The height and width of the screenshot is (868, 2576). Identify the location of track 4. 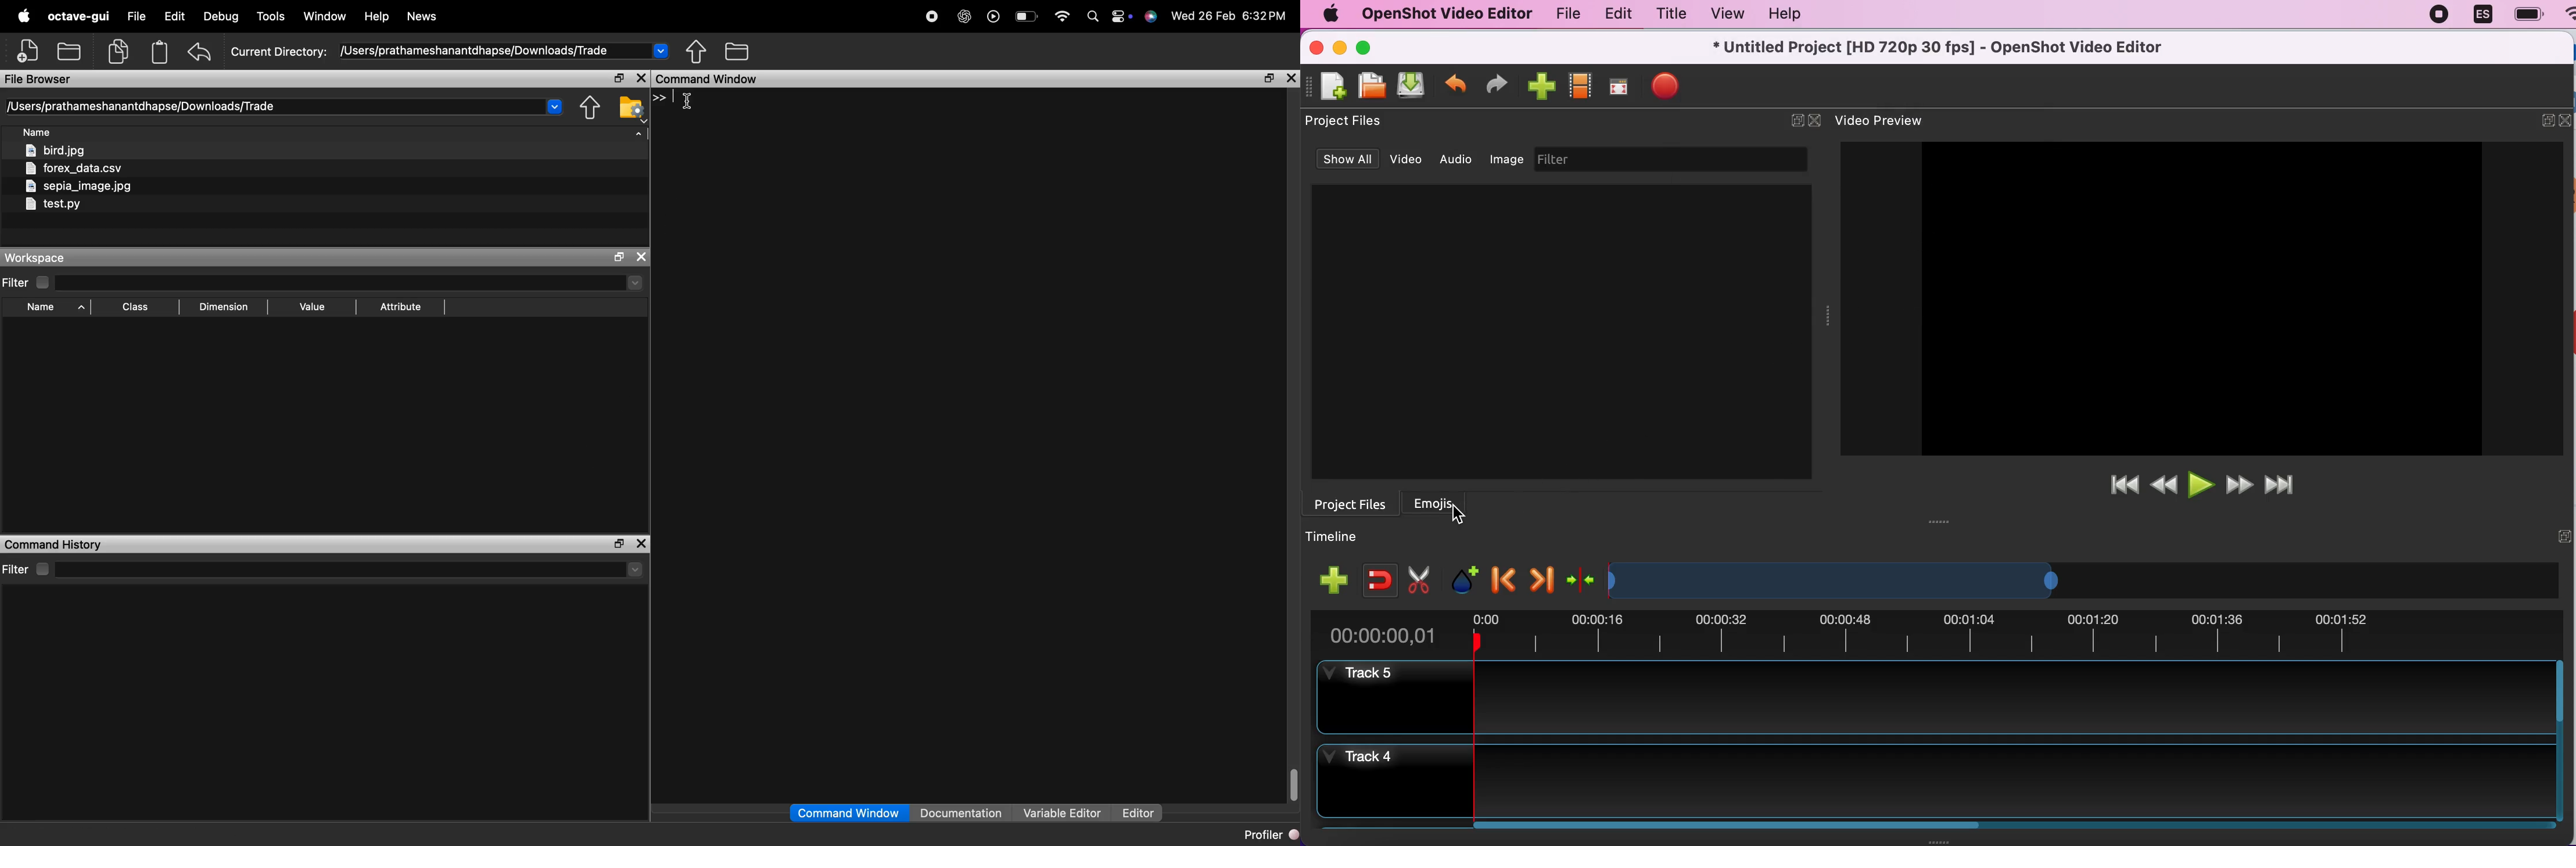
(1934, 781).